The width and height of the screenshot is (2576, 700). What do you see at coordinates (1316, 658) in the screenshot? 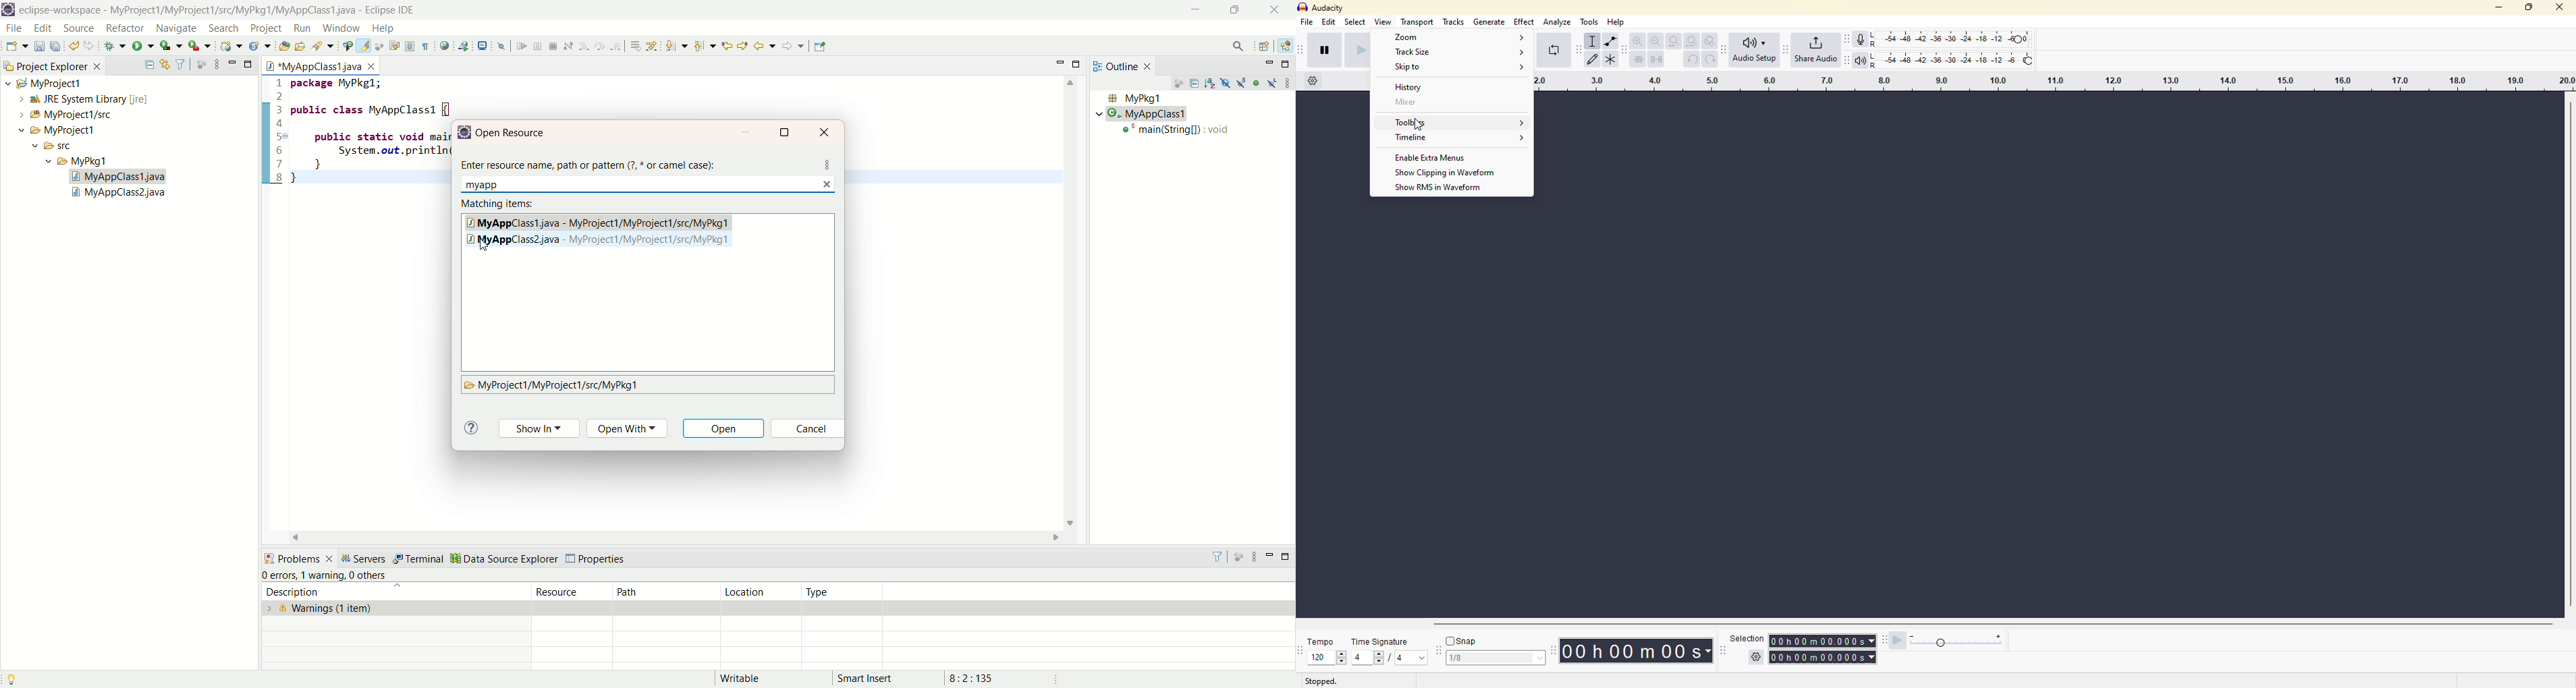
I see `120` at bounding box center [1316, 658].